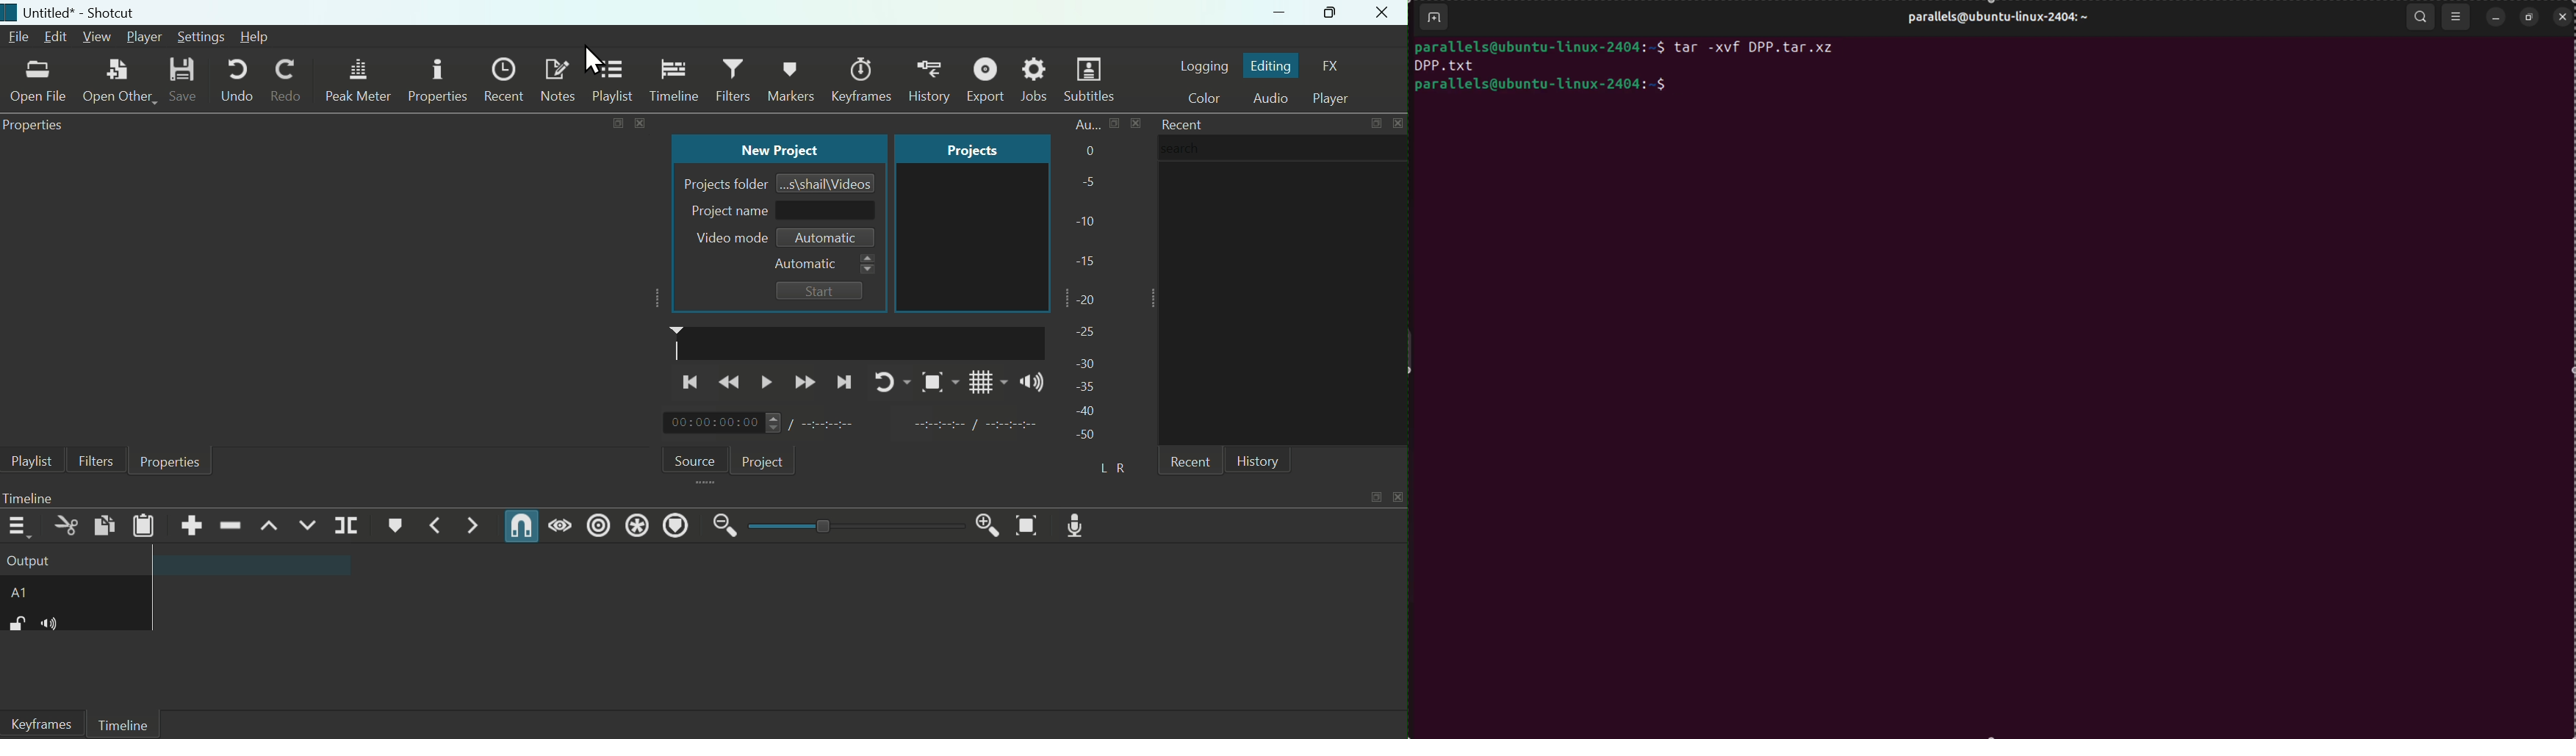 The height and width of the screenshot is (756, 2576). I want to click on L R, so click(1118, 468).